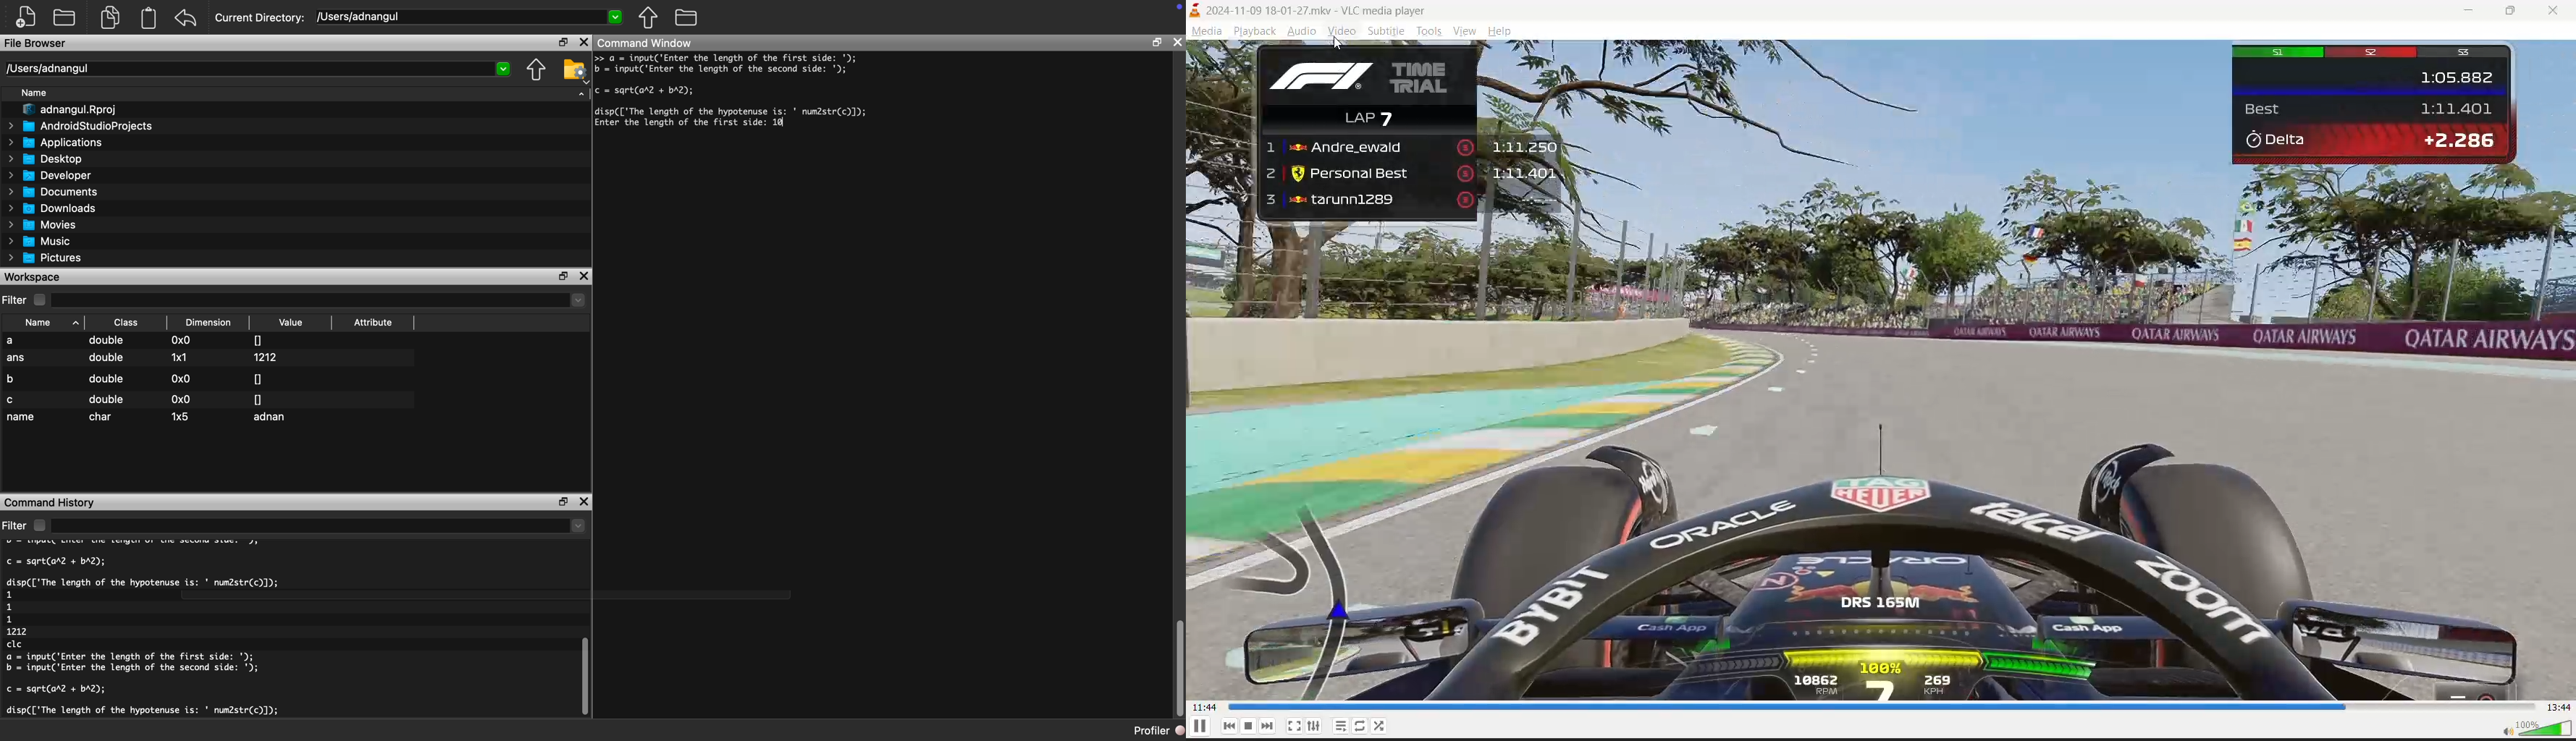  What do you see at coordinates (320, 527) in the screenshot?
I see `dropdown` at bounding box center [320, 527].